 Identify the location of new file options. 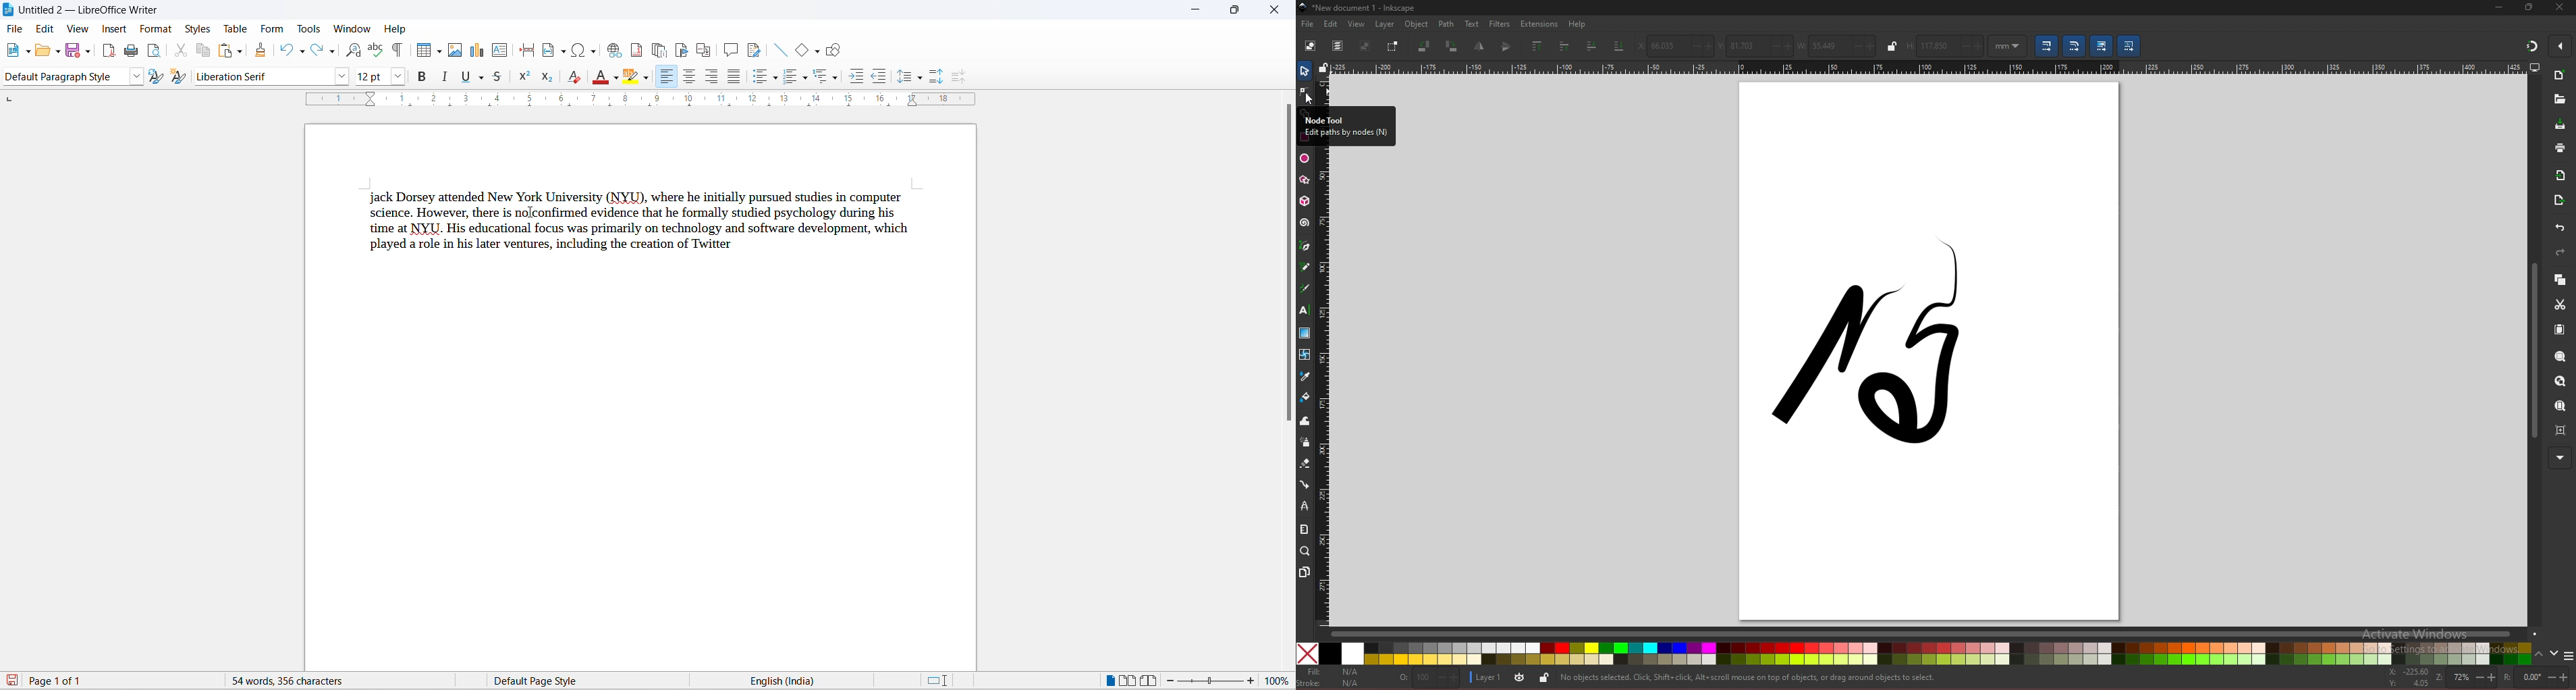
(28, 52).